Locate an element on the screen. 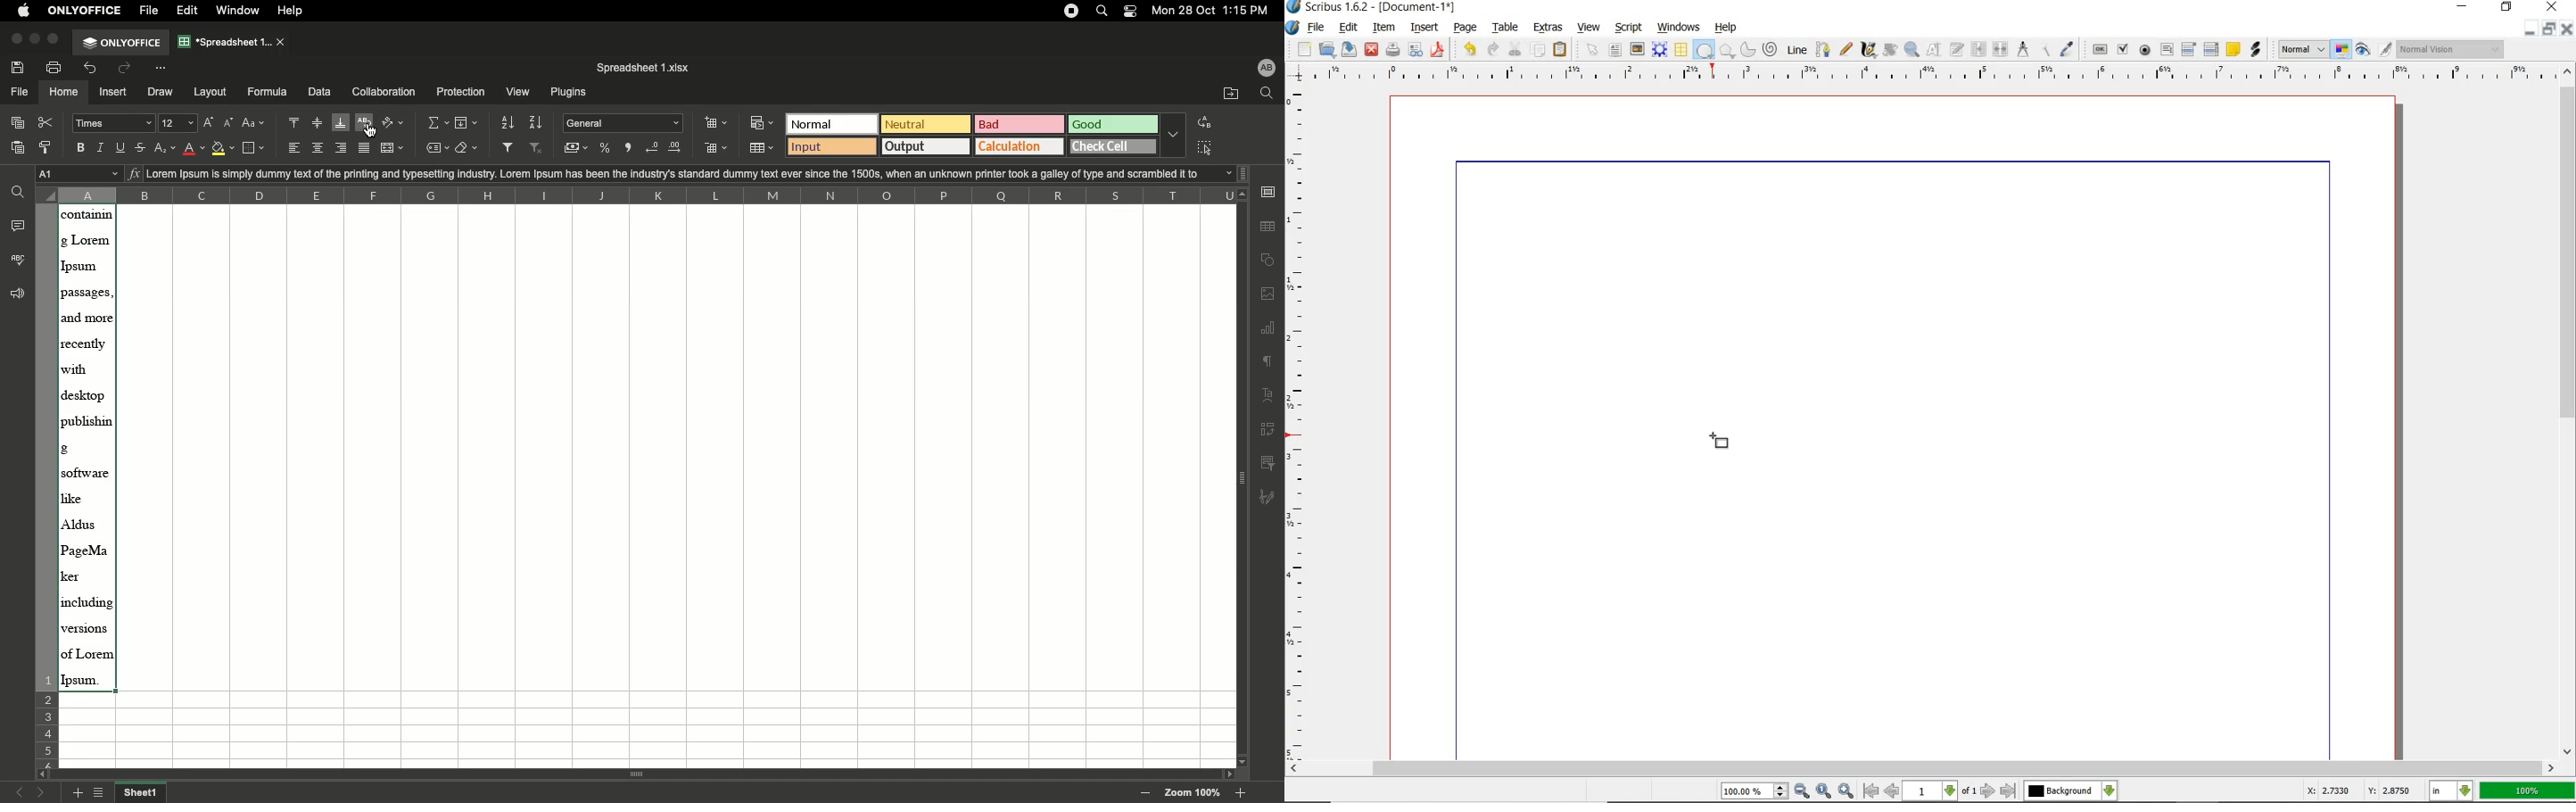 Image resolution: width=2576 pixels, height=812 pixels. next is located at coordinates (1988, 791).